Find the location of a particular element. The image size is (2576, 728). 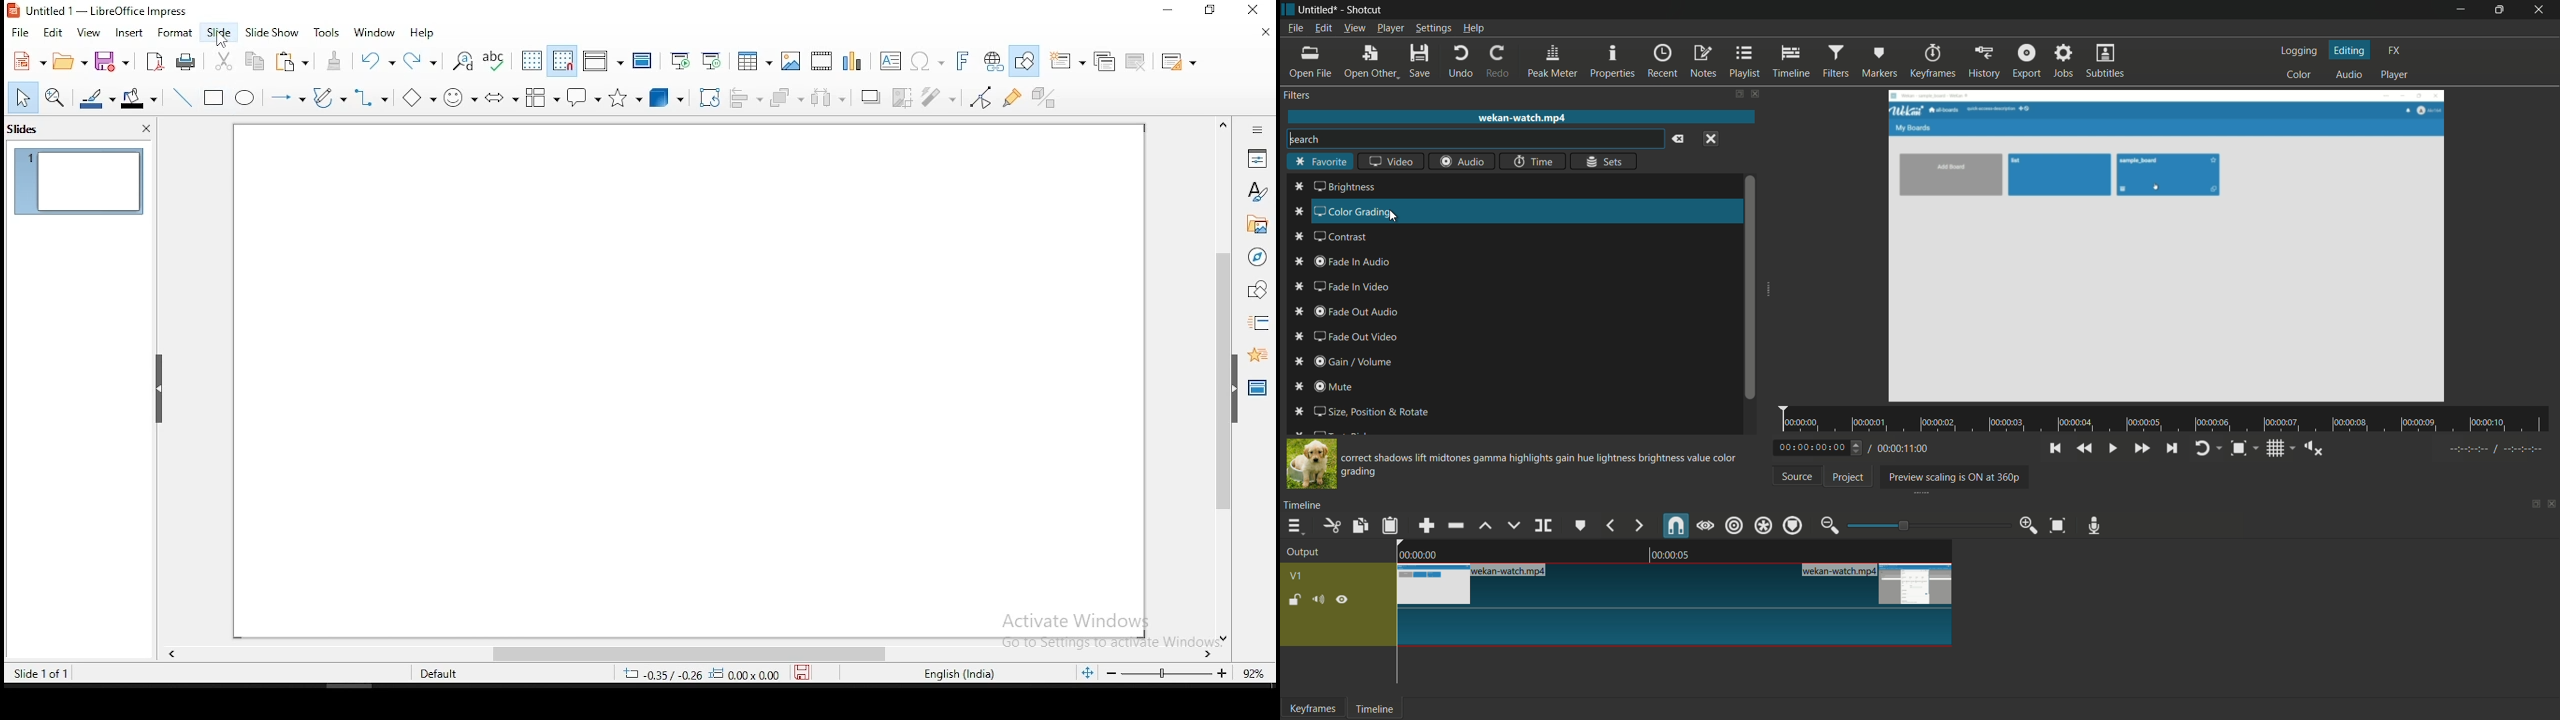

history is located at coordinates (1982, 63).